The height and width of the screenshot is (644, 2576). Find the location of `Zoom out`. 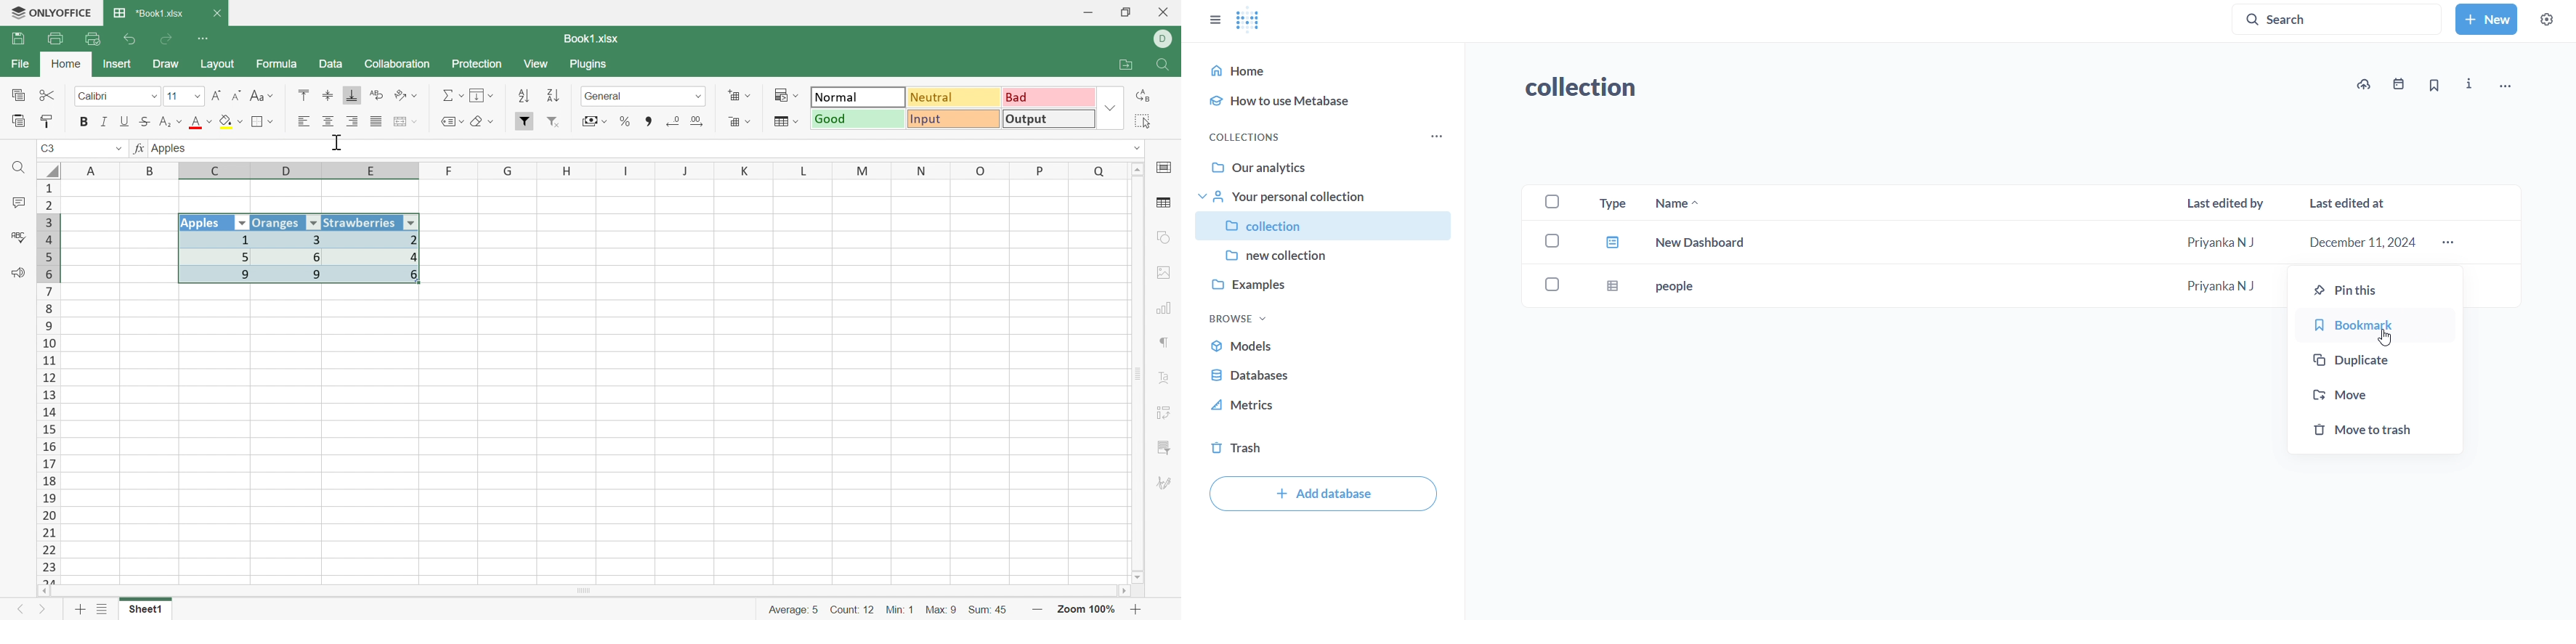

Zoom out is located at coordinates (1039, 609).